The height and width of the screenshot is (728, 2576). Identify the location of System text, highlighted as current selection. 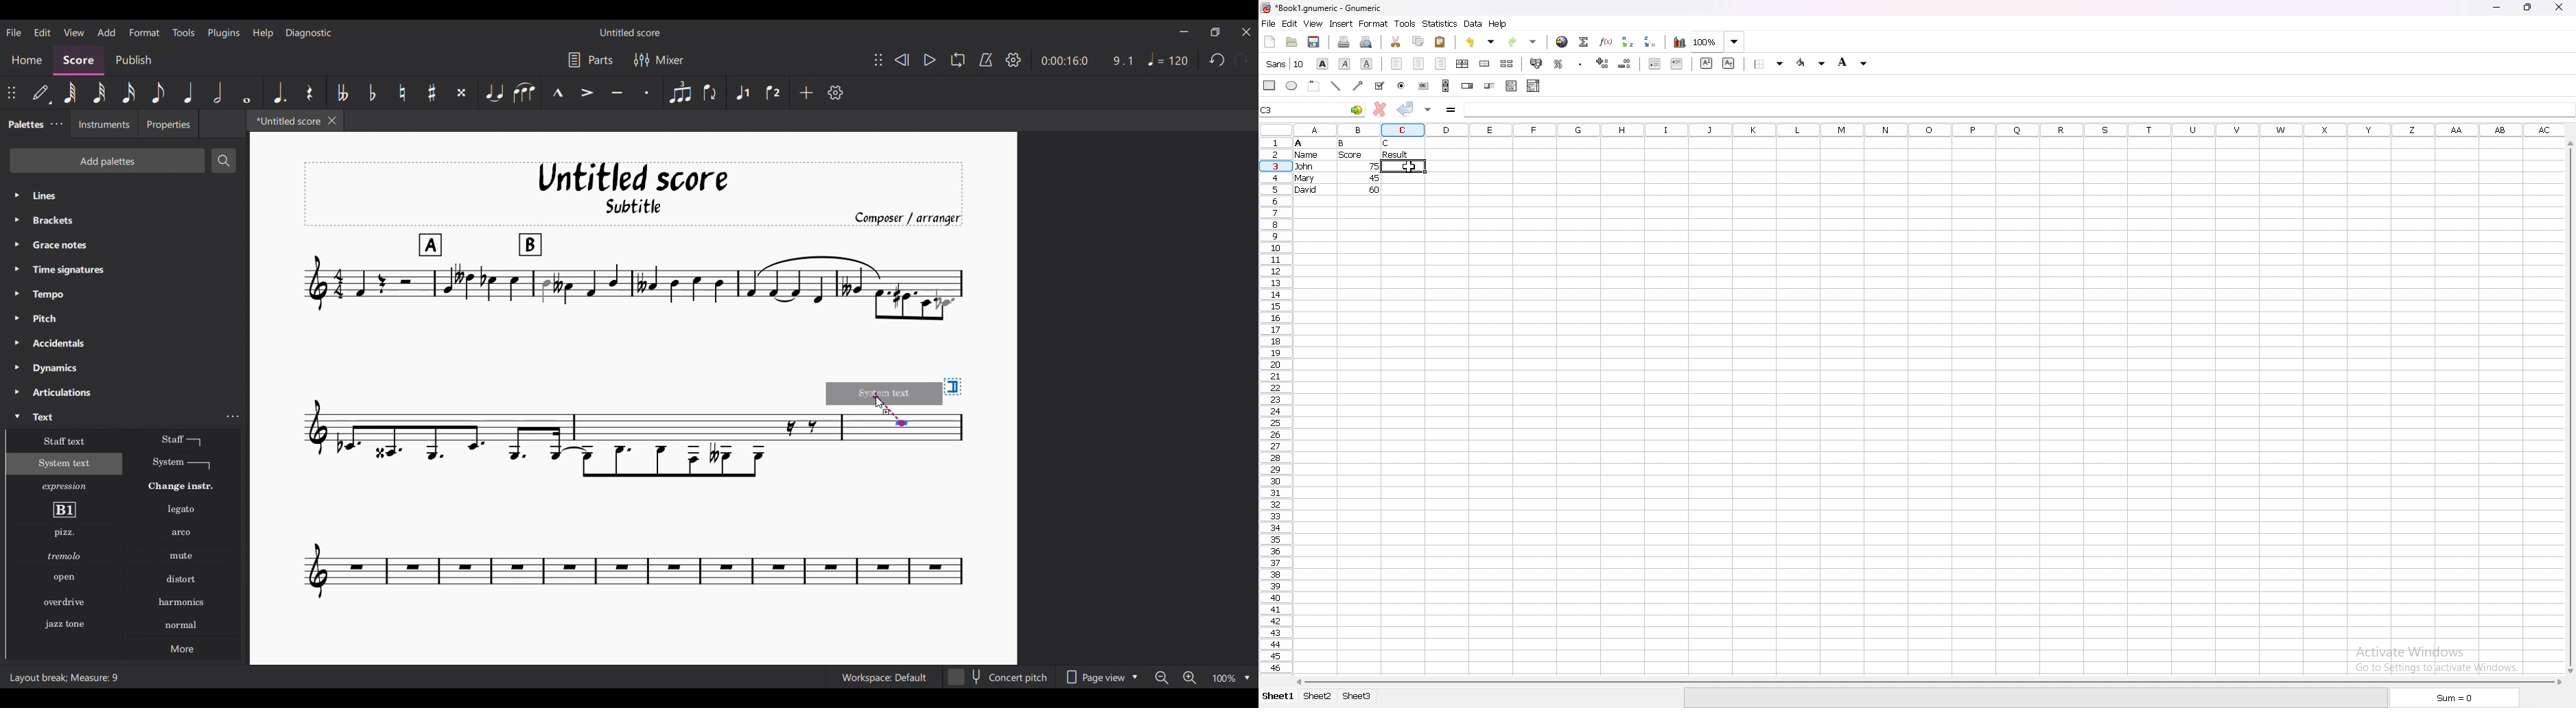
(64, 463).